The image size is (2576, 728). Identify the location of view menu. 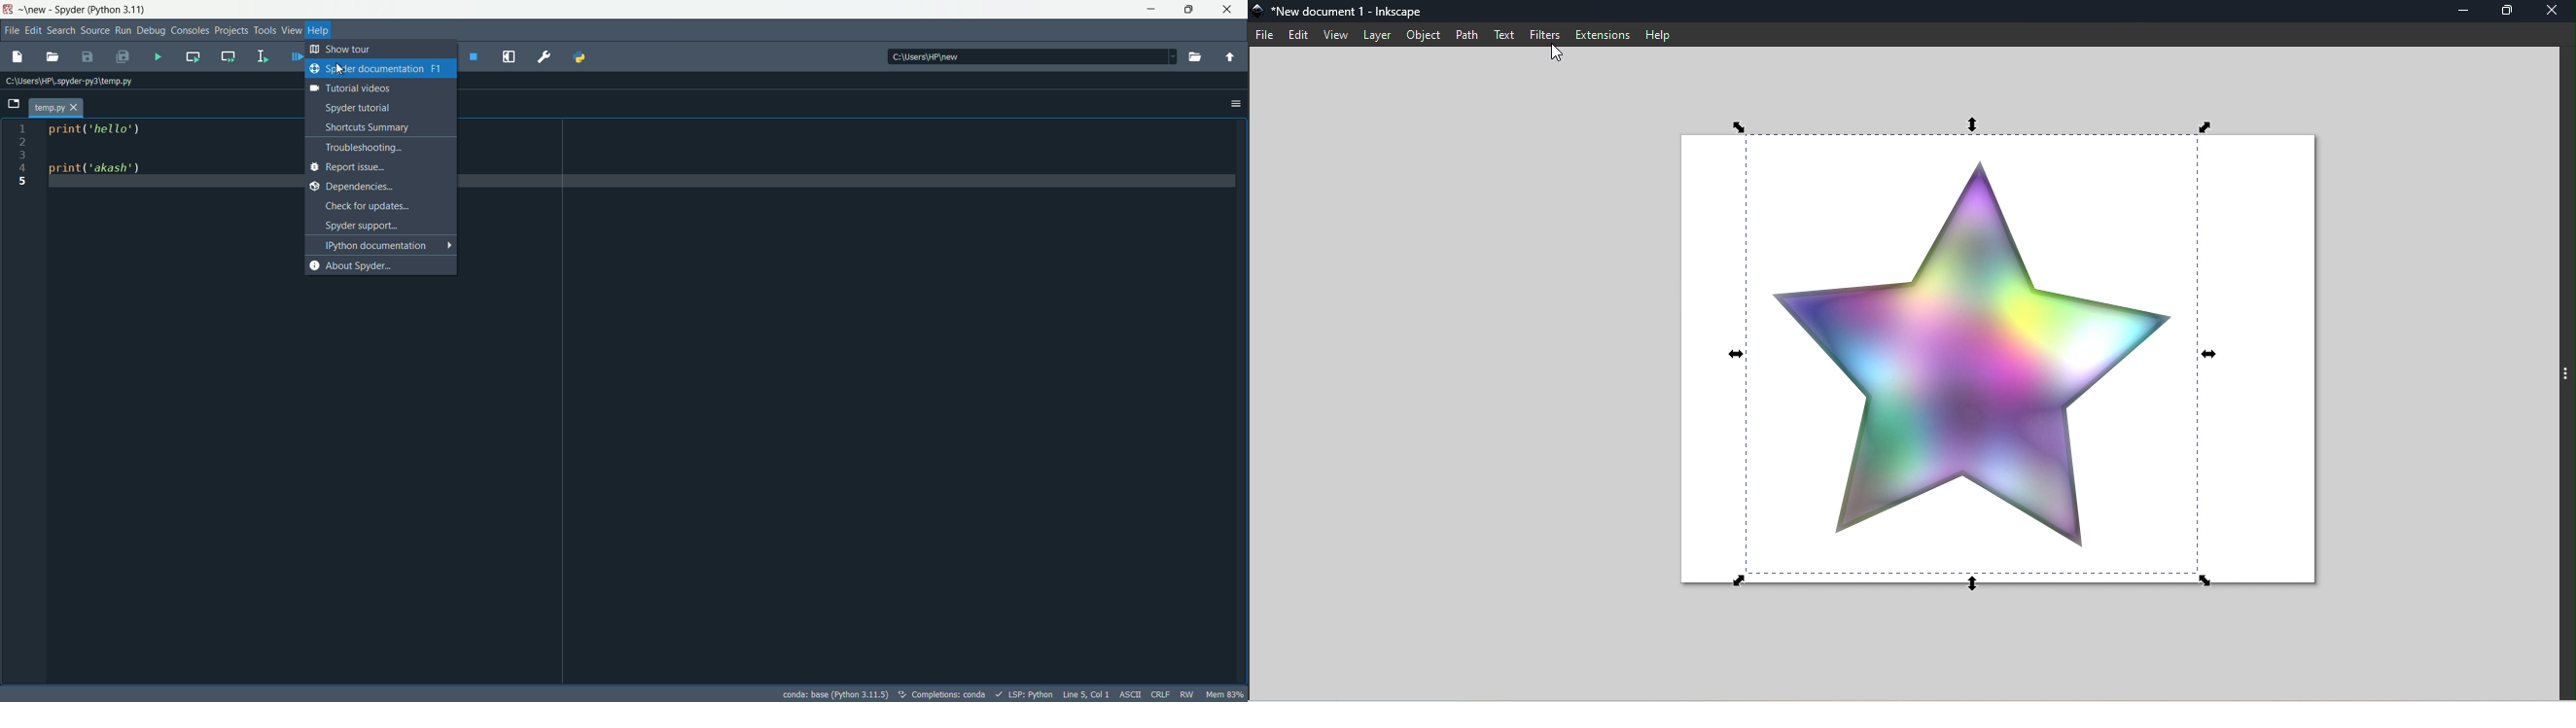
(291, 31).